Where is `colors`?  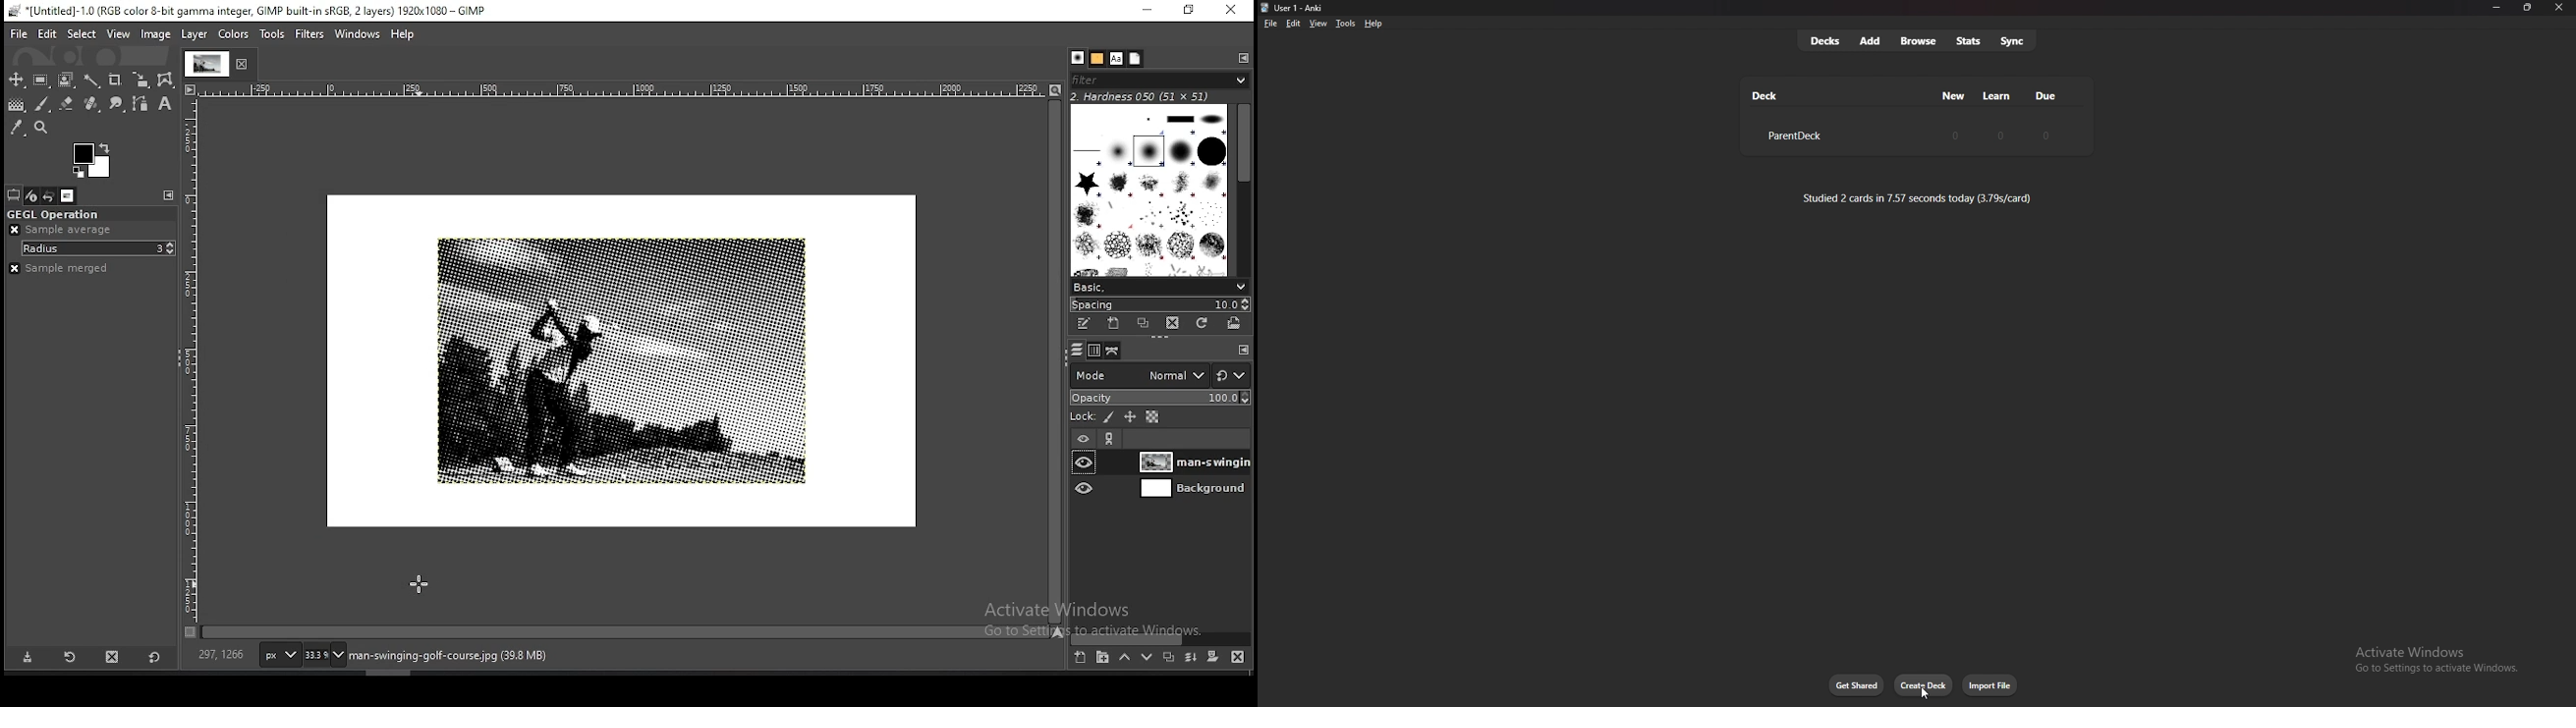
colors is located at coordinates (233, 34).